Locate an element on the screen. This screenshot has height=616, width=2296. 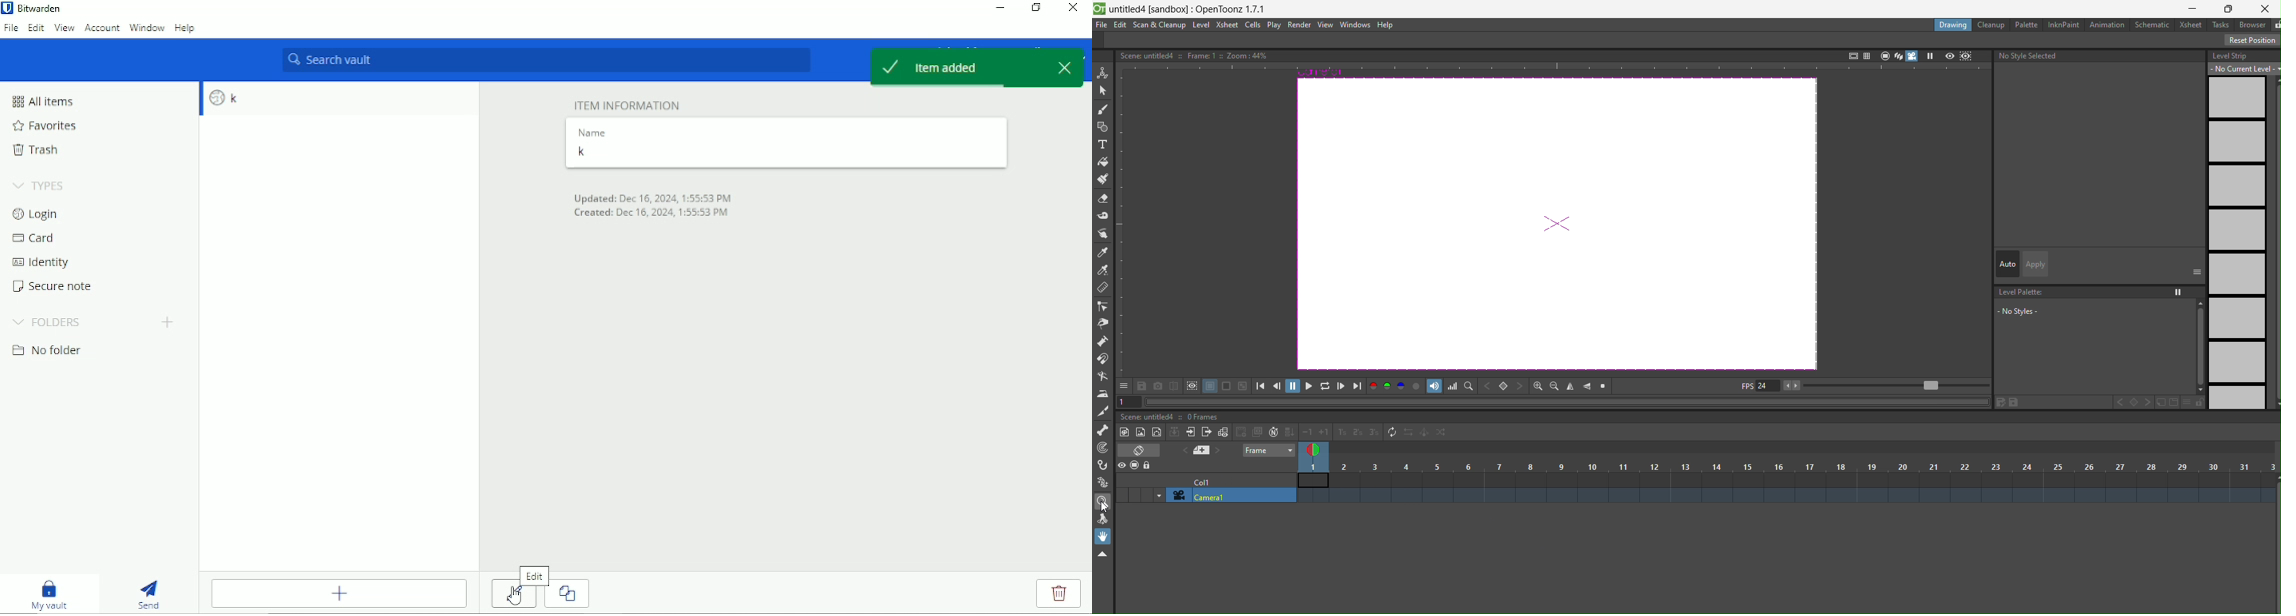
Search vault is located at coordinates (545, 61).